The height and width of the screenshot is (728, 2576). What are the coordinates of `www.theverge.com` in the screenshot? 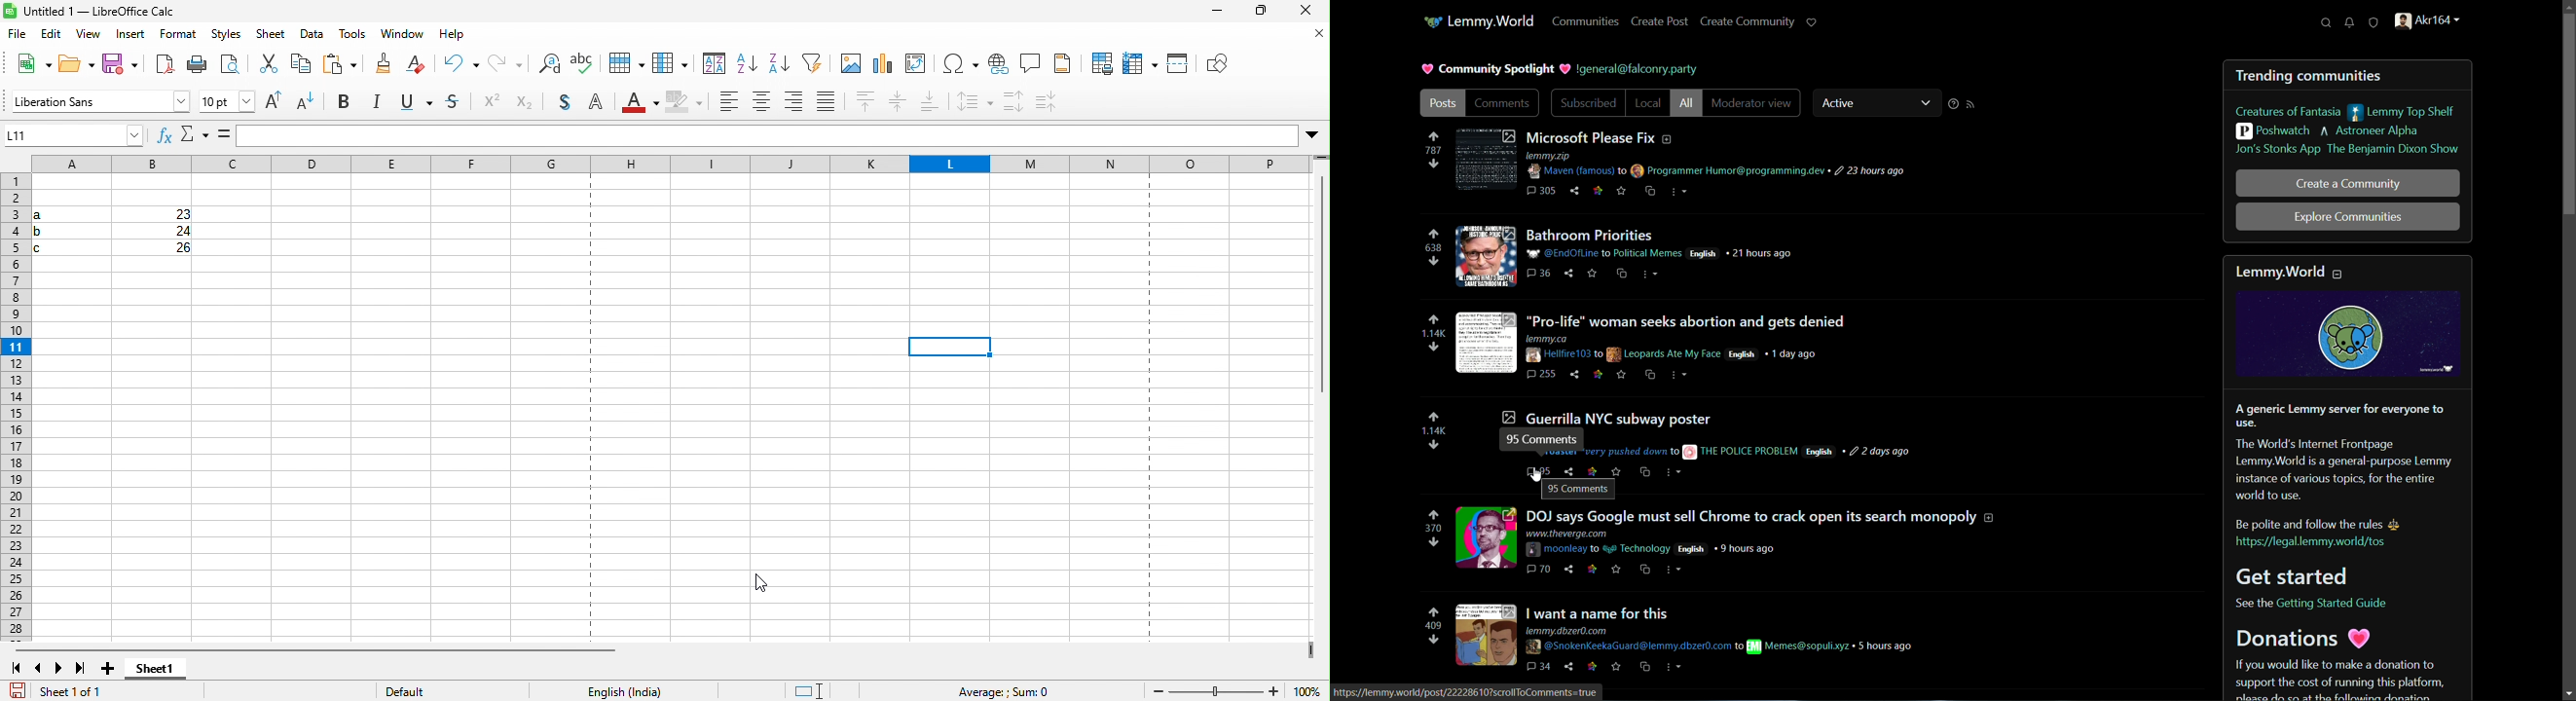 It's located at (1566, 534).